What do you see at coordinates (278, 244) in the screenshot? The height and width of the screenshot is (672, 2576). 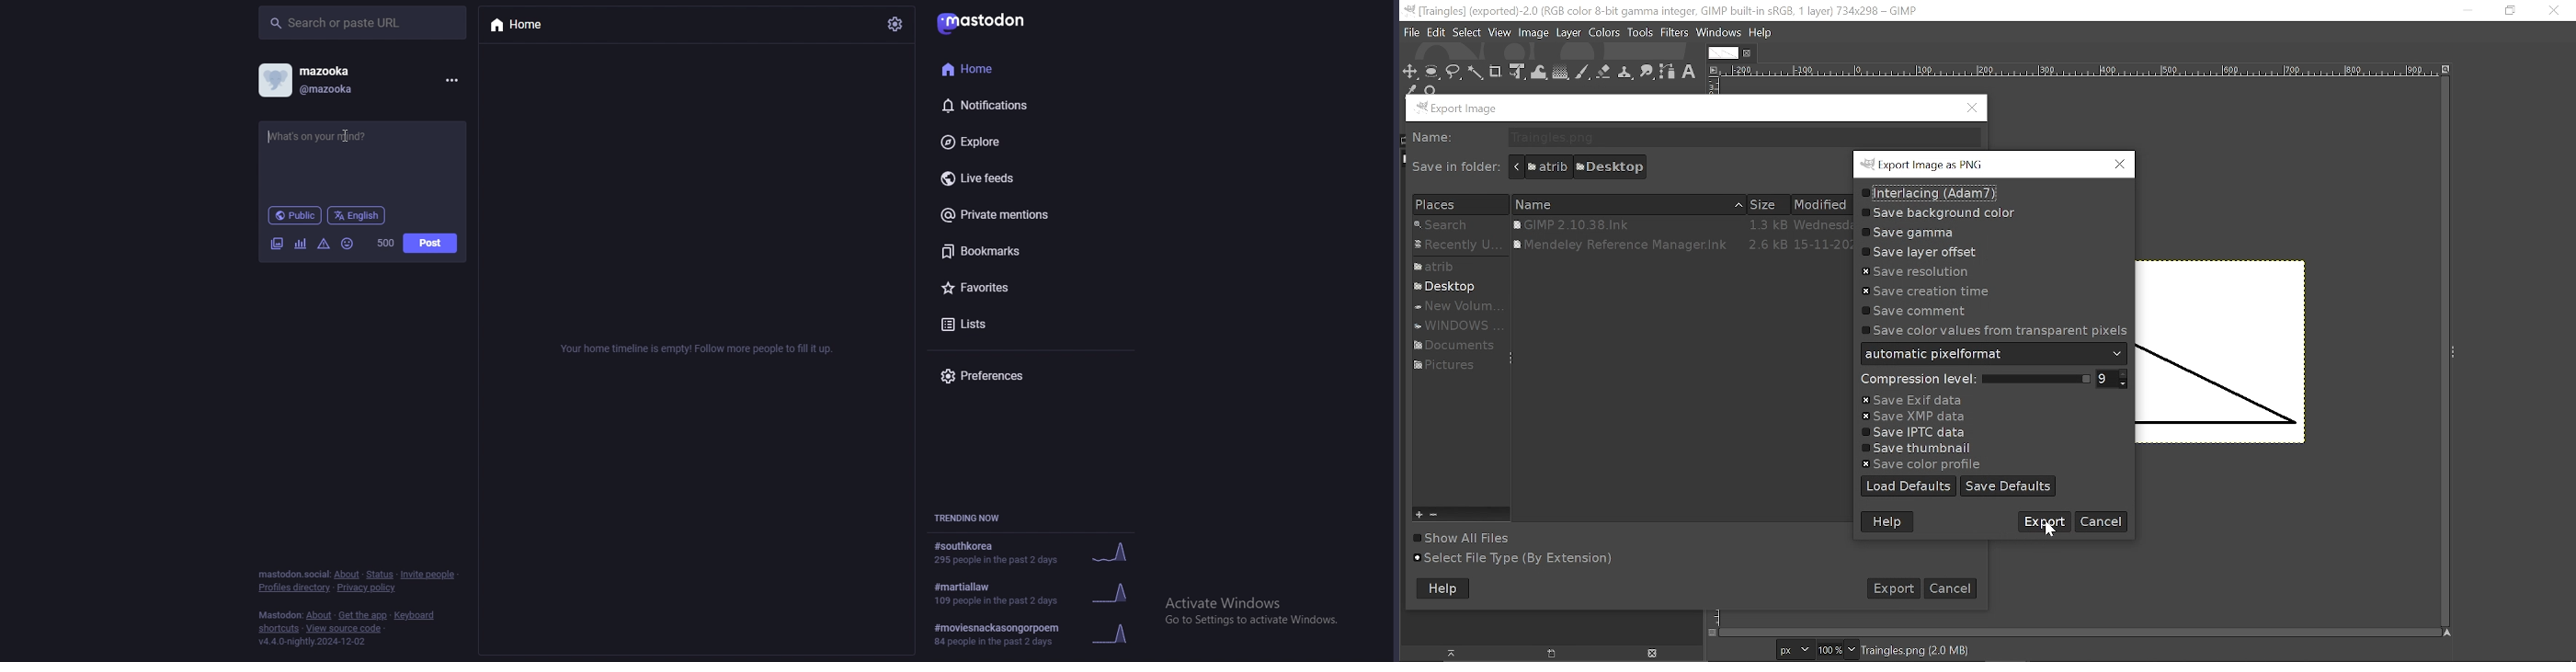 I see `images` at bounding box center [278, 244].